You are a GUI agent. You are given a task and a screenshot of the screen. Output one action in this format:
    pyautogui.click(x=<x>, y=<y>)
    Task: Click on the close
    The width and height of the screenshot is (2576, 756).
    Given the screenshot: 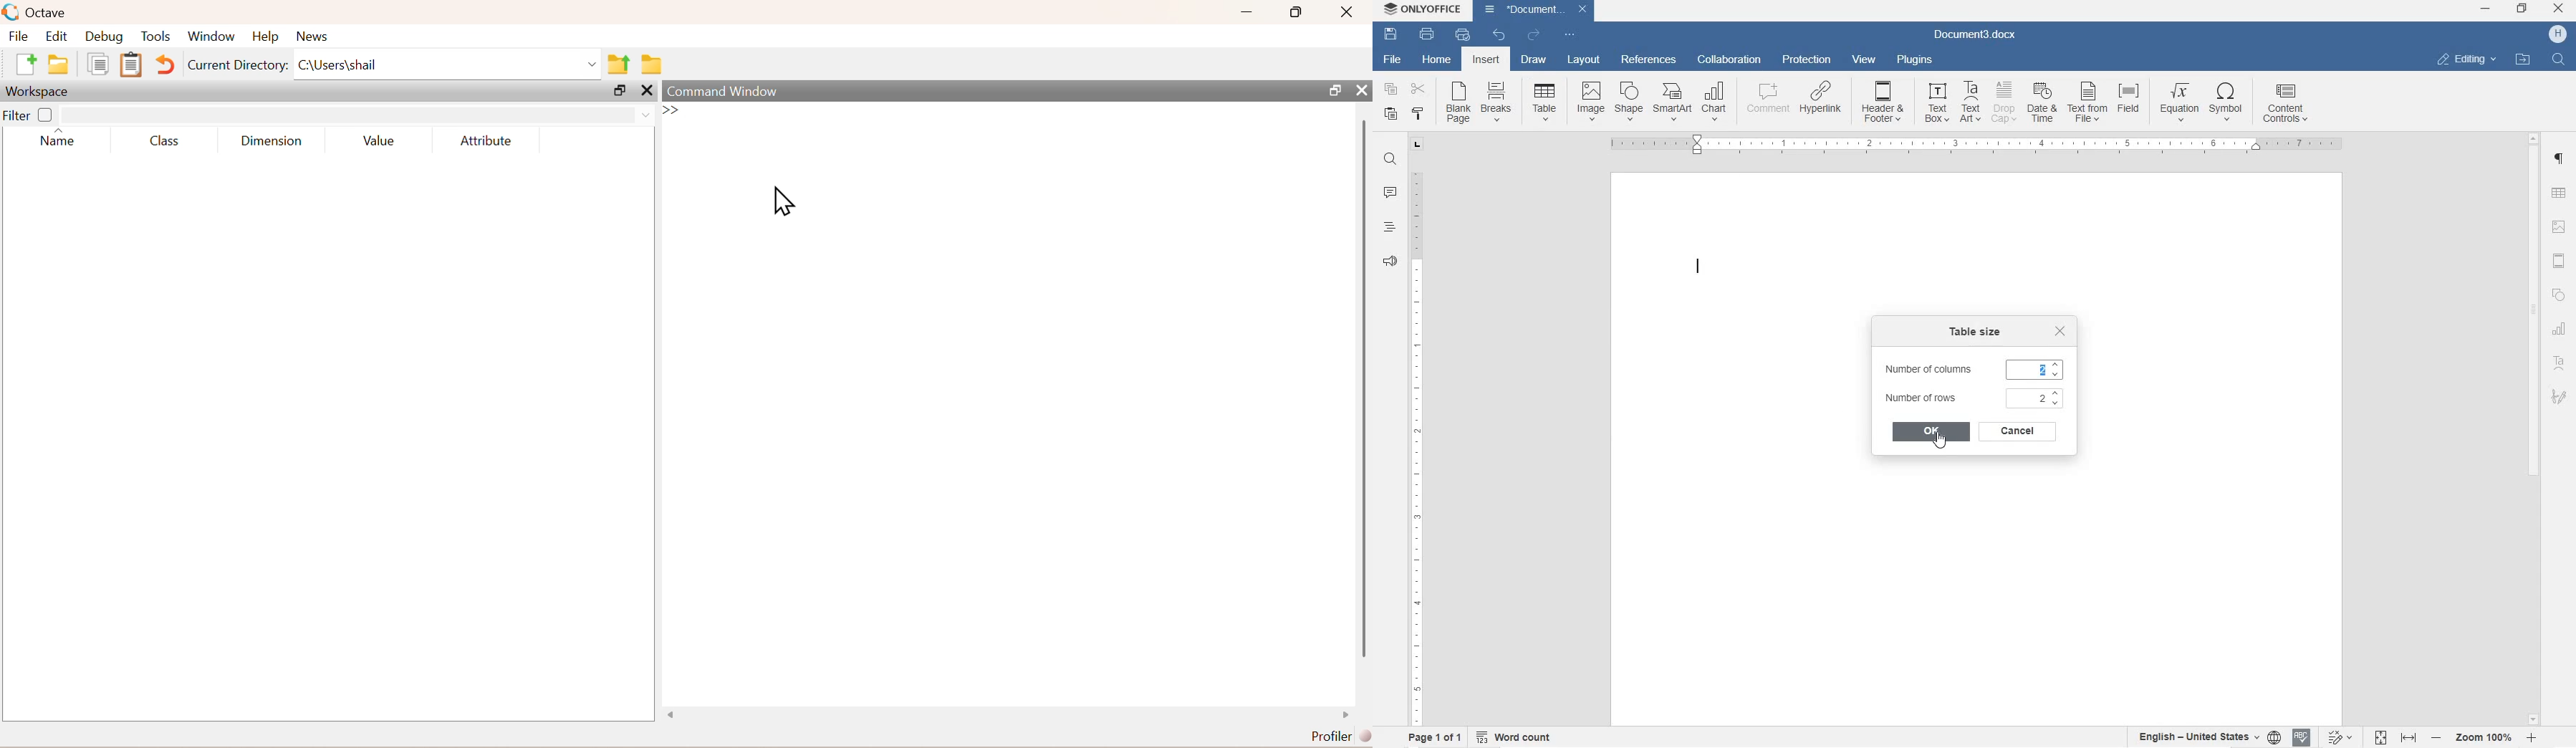 What is the action you would take?
    pyautogui.click(x=1362, y=90)
    